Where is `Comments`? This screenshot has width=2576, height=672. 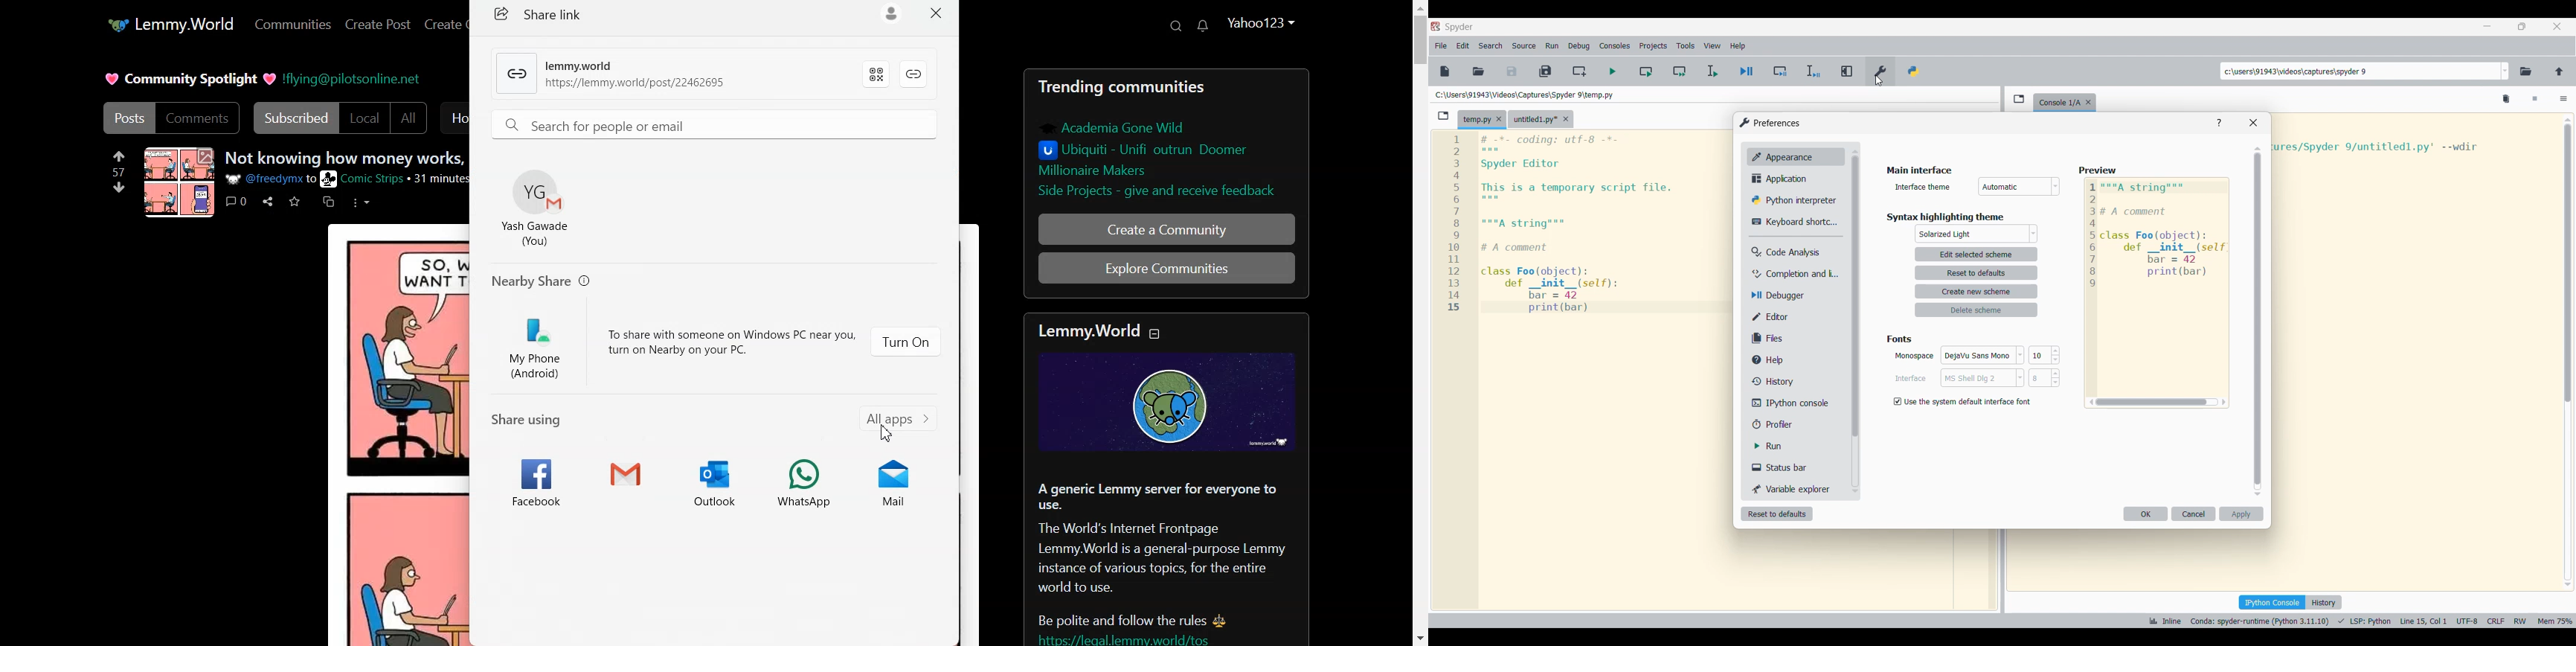
Comments is located at coordinates (199, 118).